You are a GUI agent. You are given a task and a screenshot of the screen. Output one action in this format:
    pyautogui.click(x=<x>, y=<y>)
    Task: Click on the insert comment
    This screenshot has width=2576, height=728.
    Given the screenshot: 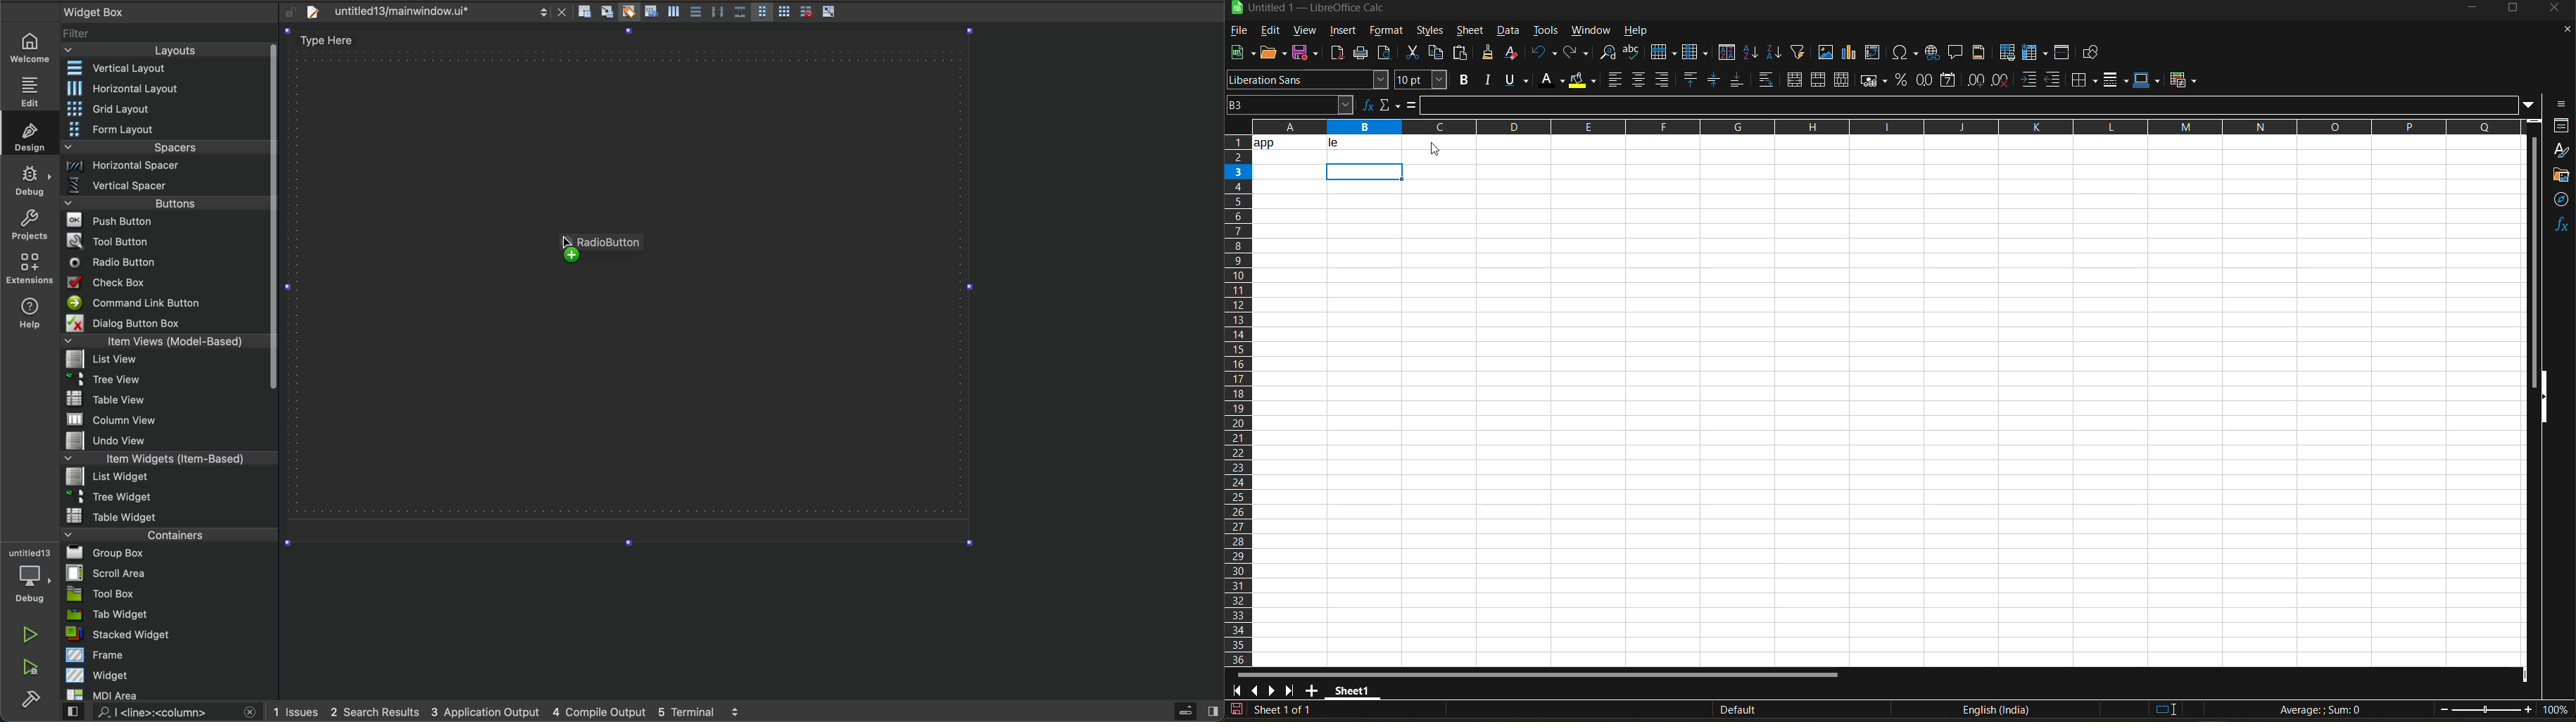 What is the action you would take?
    pyautogui.click(x=1956, y=53)
    